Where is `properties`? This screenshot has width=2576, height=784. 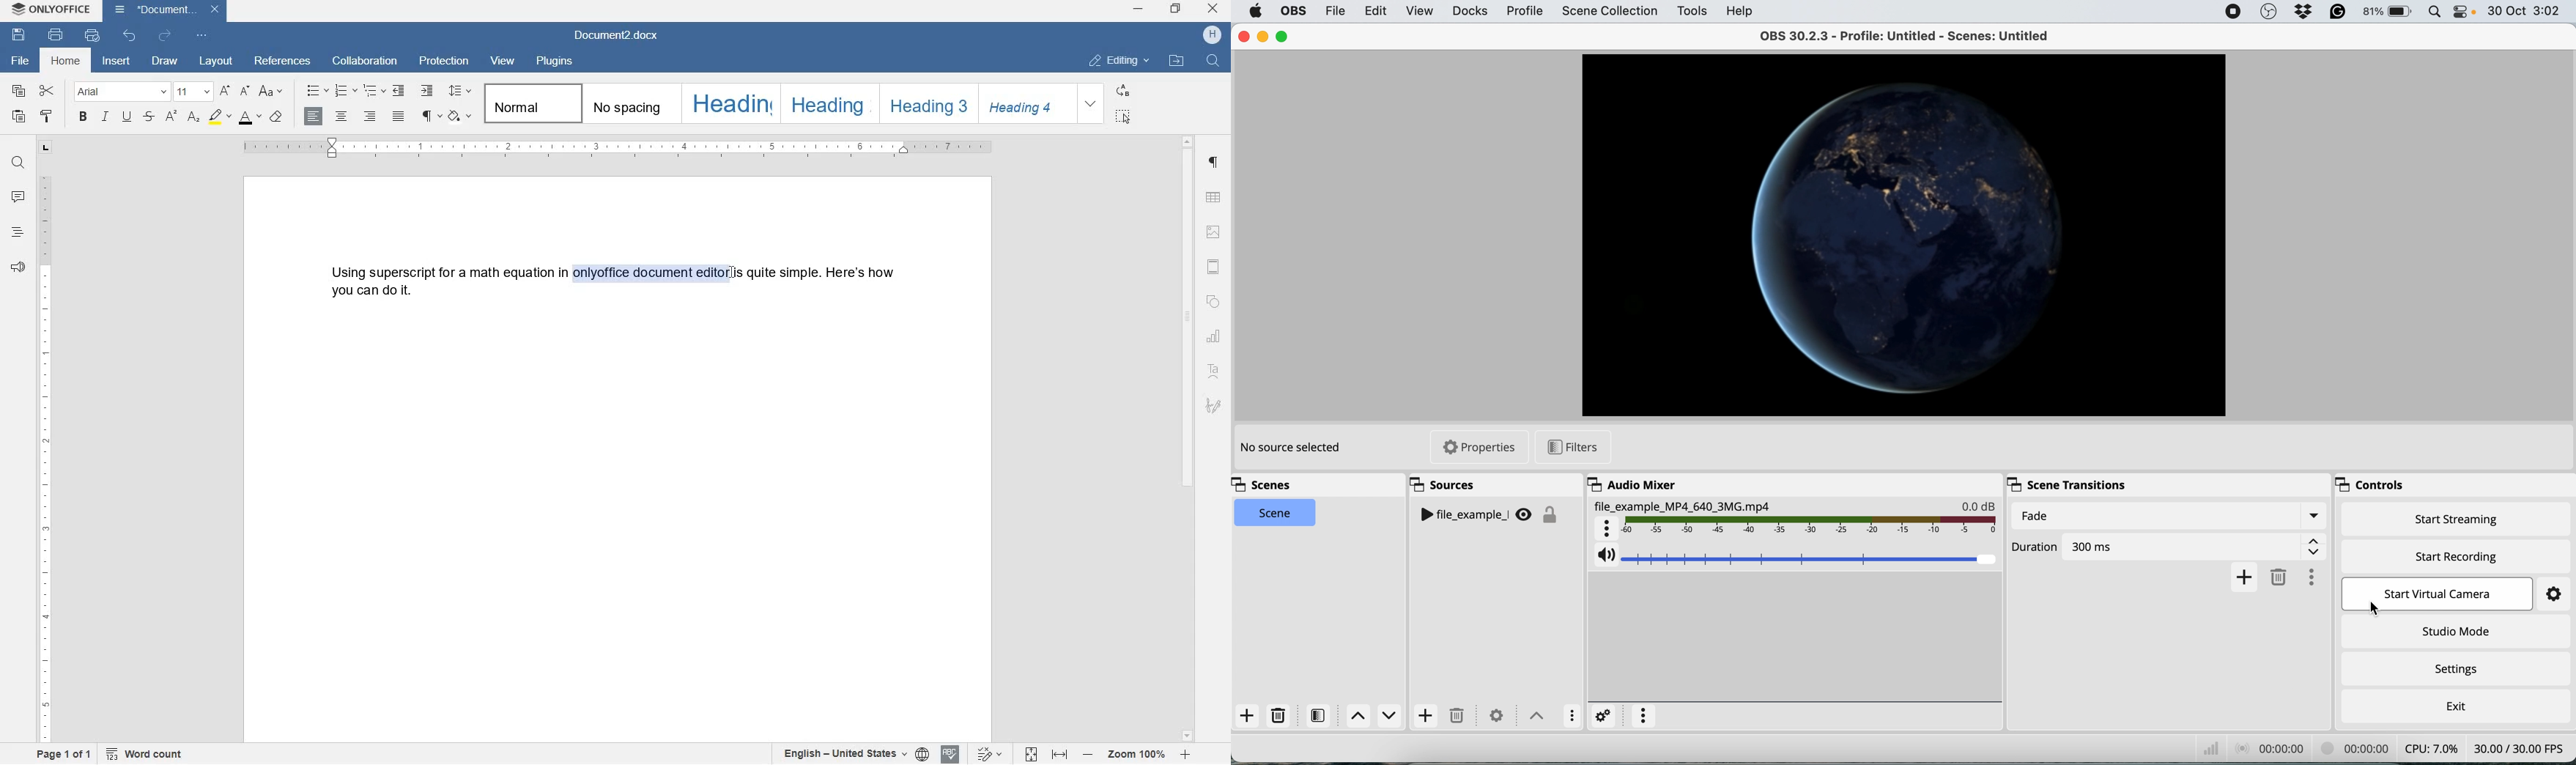 properties is located at coordinates (1476, 447).